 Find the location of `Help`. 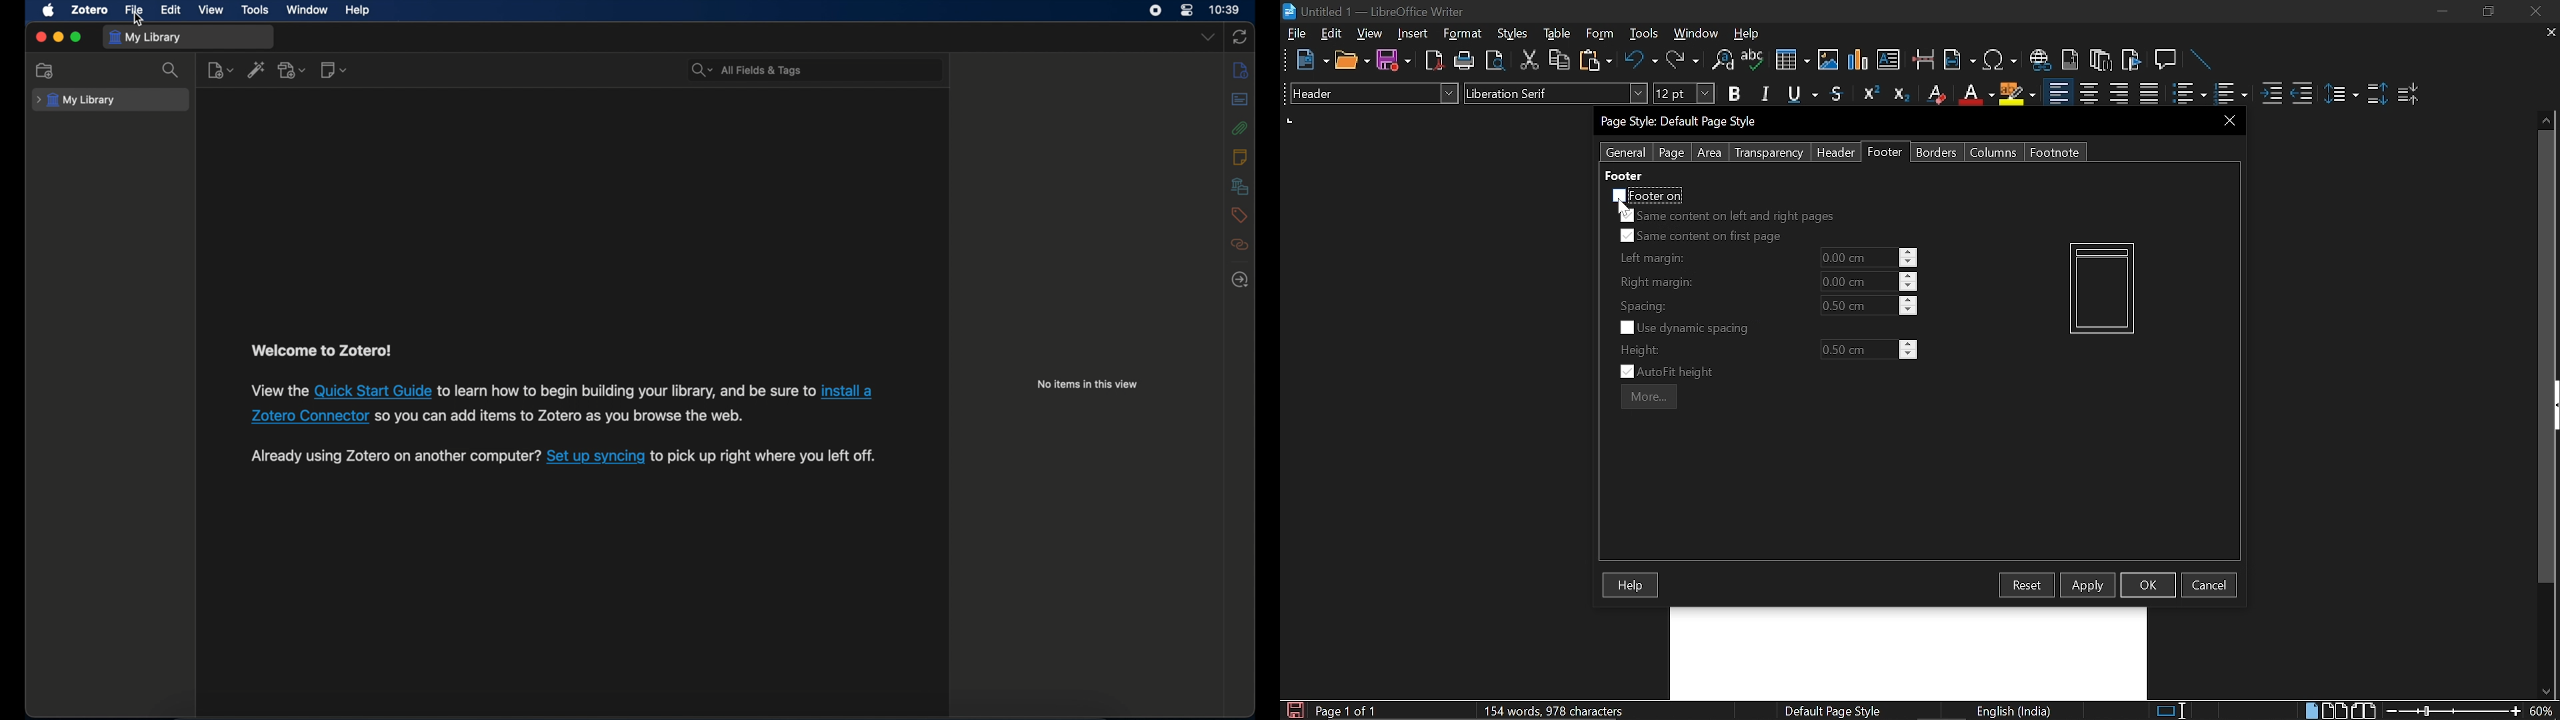

Help is located at coordinates (1632, 586).